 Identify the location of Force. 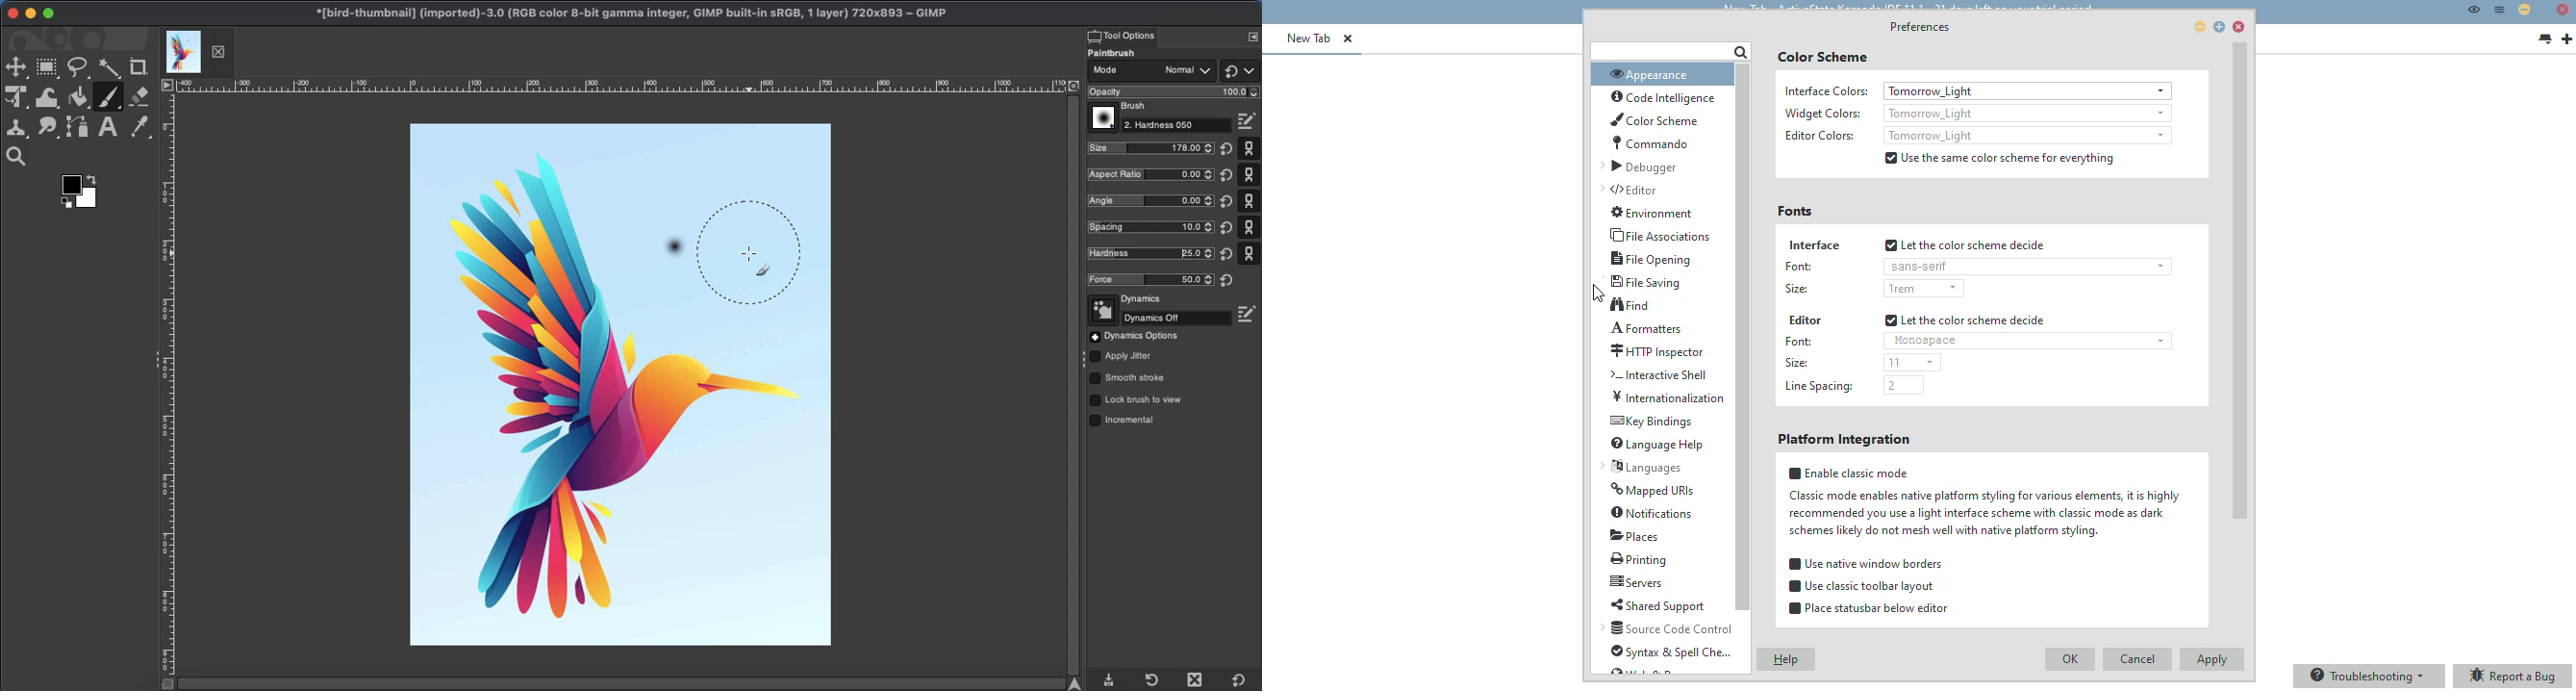
(1150, 280).